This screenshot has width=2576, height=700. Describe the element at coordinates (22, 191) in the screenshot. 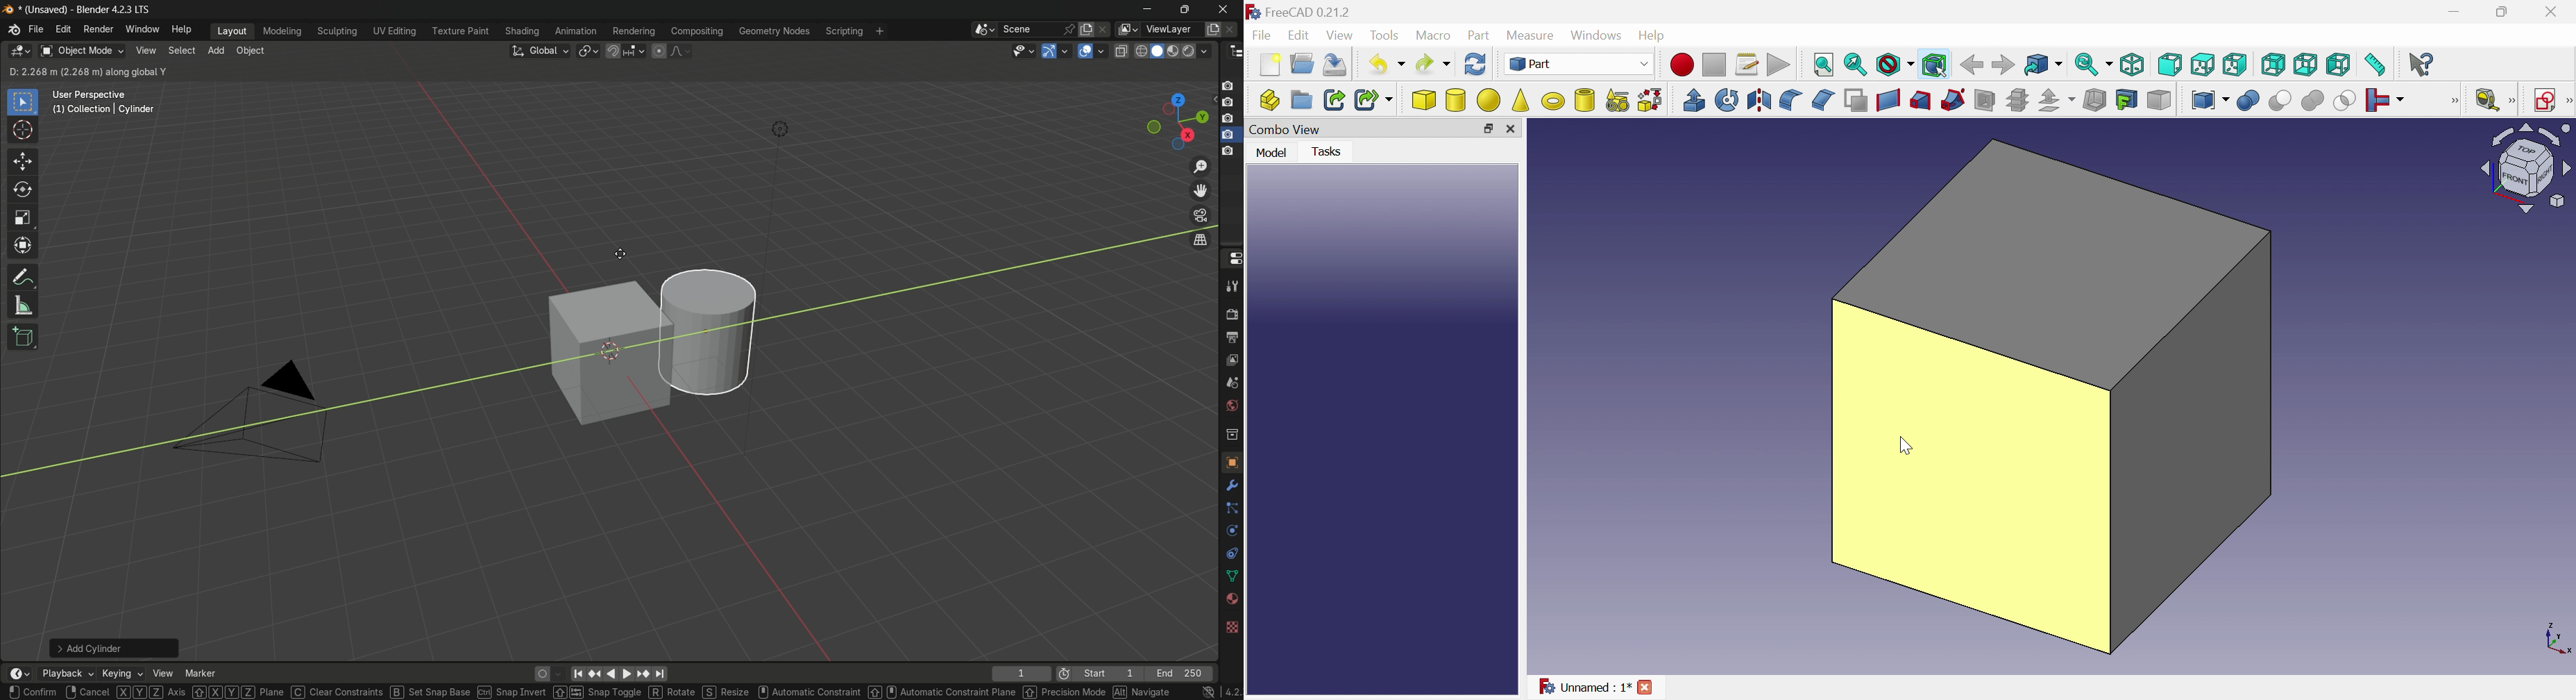

I see `rotate` at that location.